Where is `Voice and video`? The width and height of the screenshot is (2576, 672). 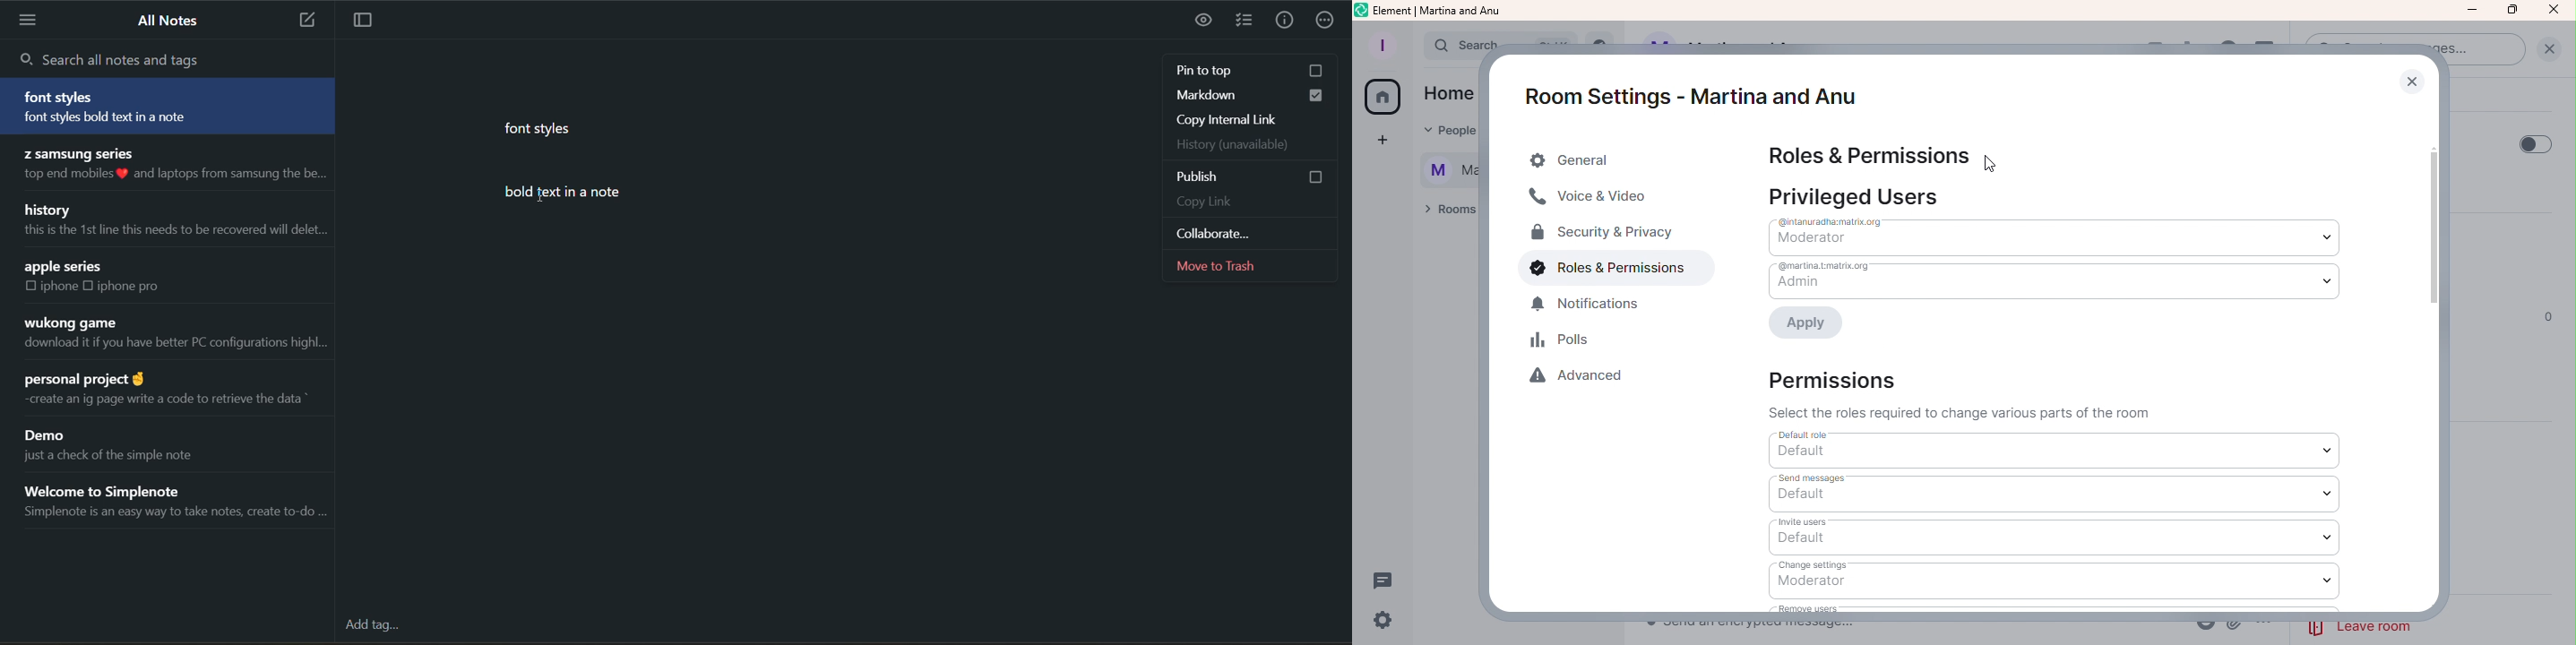 Voice and video is located at coordinates (1592, 199).